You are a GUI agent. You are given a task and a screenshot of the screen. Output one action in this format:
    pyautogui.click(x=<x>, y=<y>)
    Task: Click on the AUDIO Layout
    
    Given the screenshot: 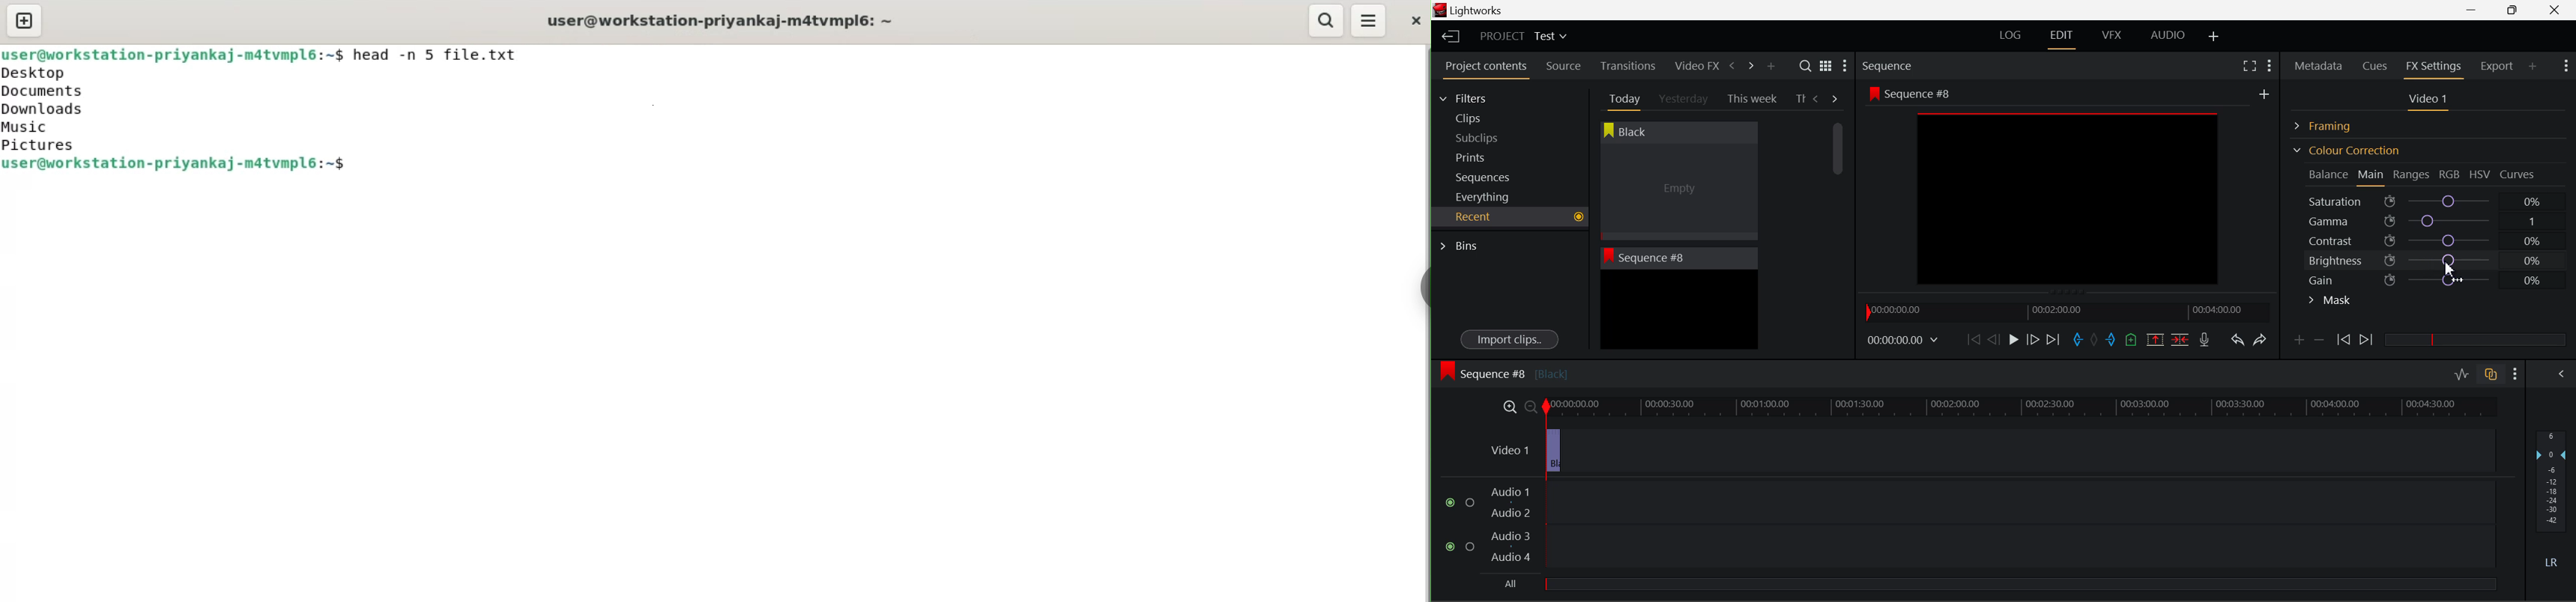 What is the action you would take?
    pyautogui.click(x=2167, y=35)
    